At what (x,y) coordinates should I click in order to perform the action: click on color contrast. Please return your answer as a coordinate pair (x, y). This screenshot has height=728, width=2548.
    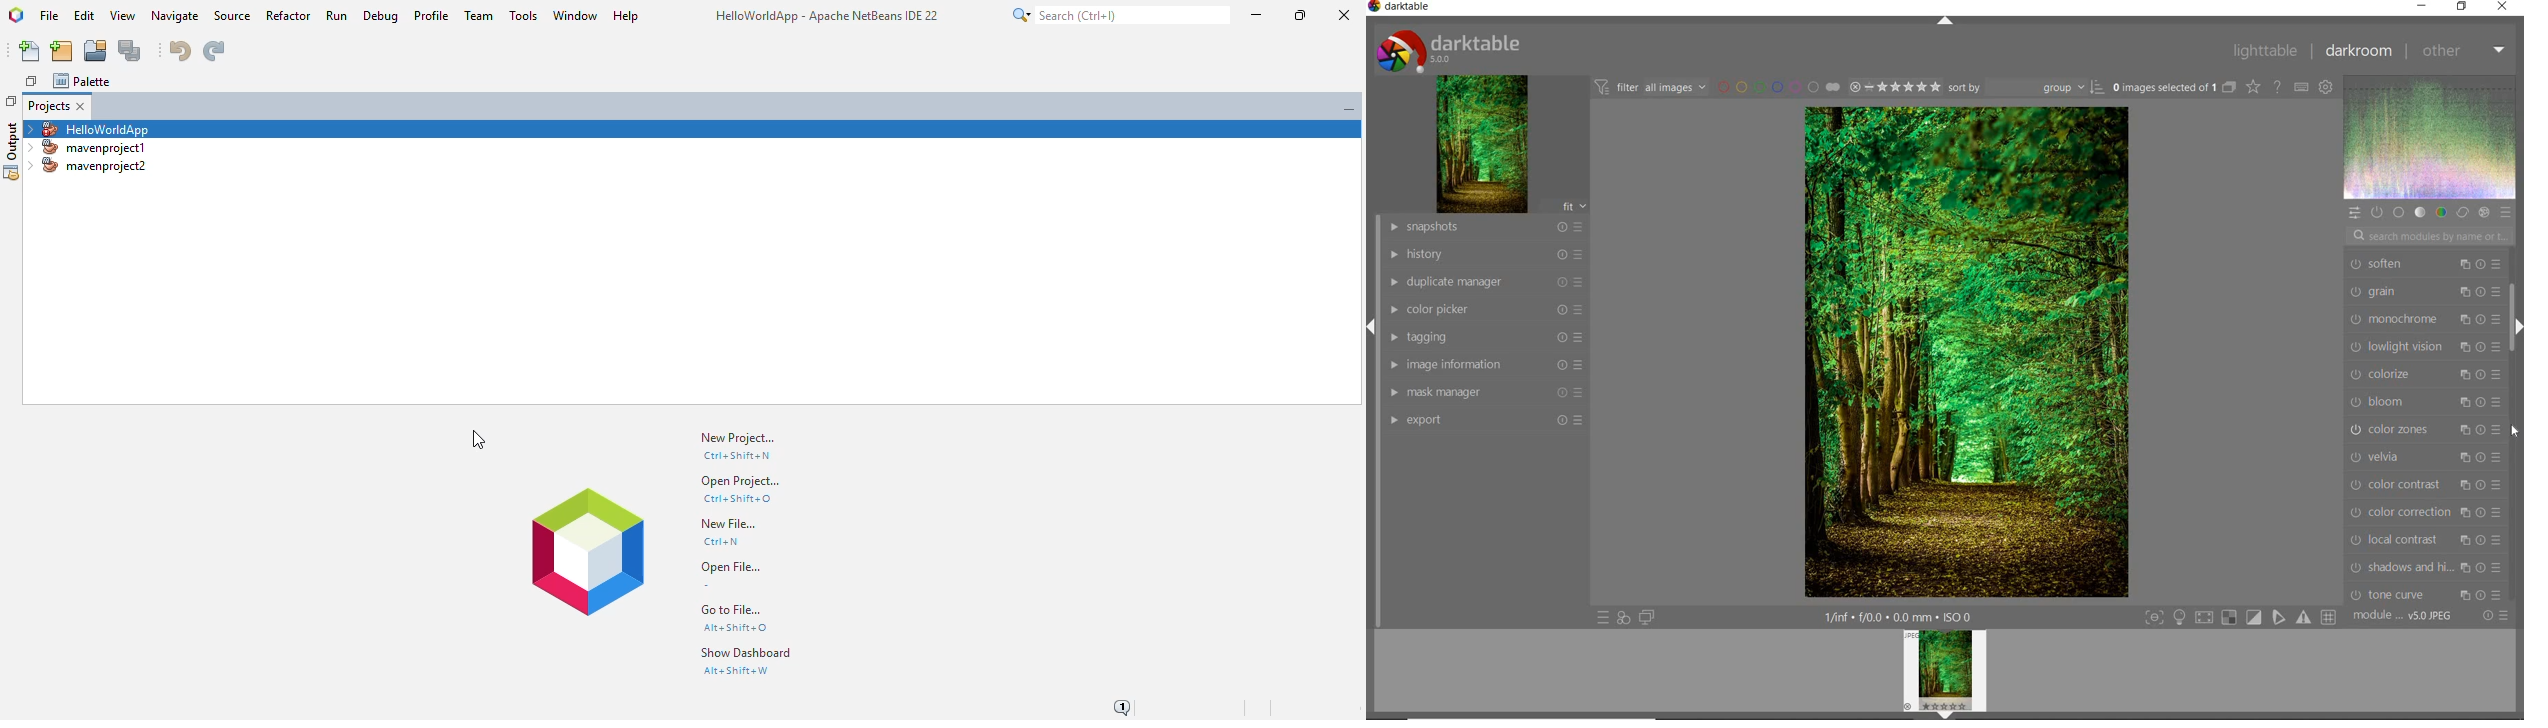
    Looking at the image, I should click on (2426, 484).